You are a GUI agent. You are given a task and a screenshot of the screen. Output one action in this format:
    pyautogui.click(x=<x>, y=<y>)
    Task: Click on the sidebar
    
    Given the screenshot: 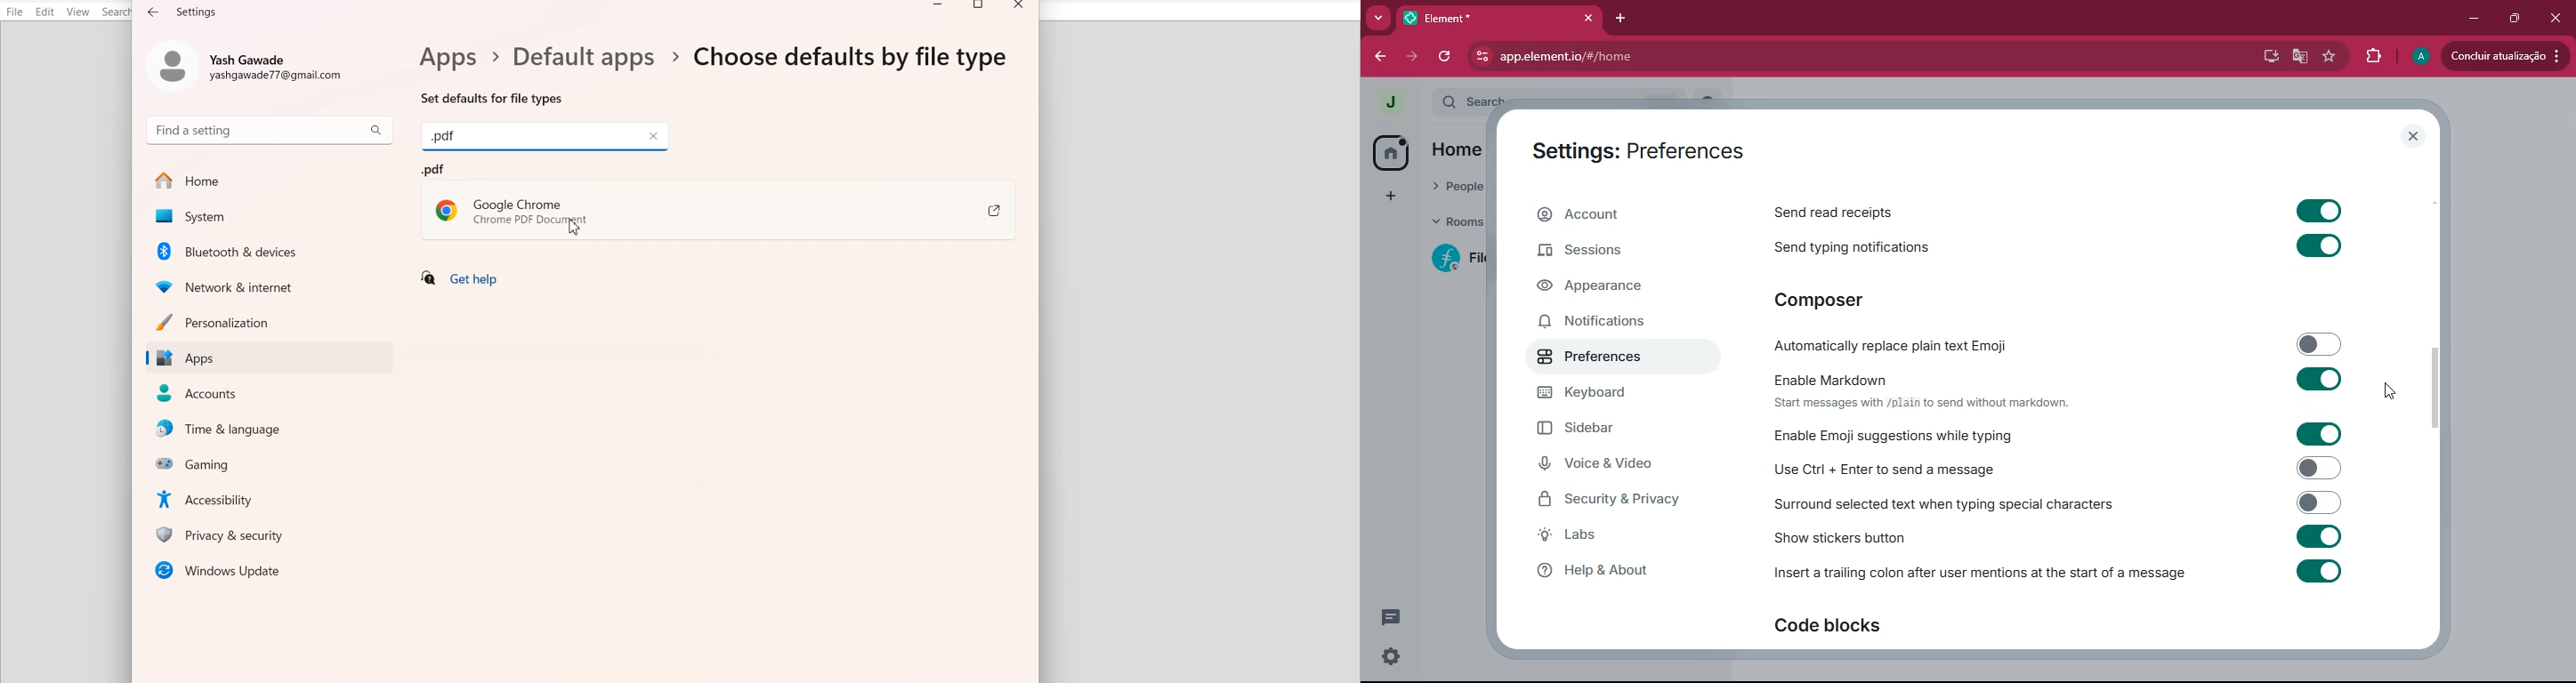 What is the action you would take?
    pyautogui.click(x=1620, y=429)
    